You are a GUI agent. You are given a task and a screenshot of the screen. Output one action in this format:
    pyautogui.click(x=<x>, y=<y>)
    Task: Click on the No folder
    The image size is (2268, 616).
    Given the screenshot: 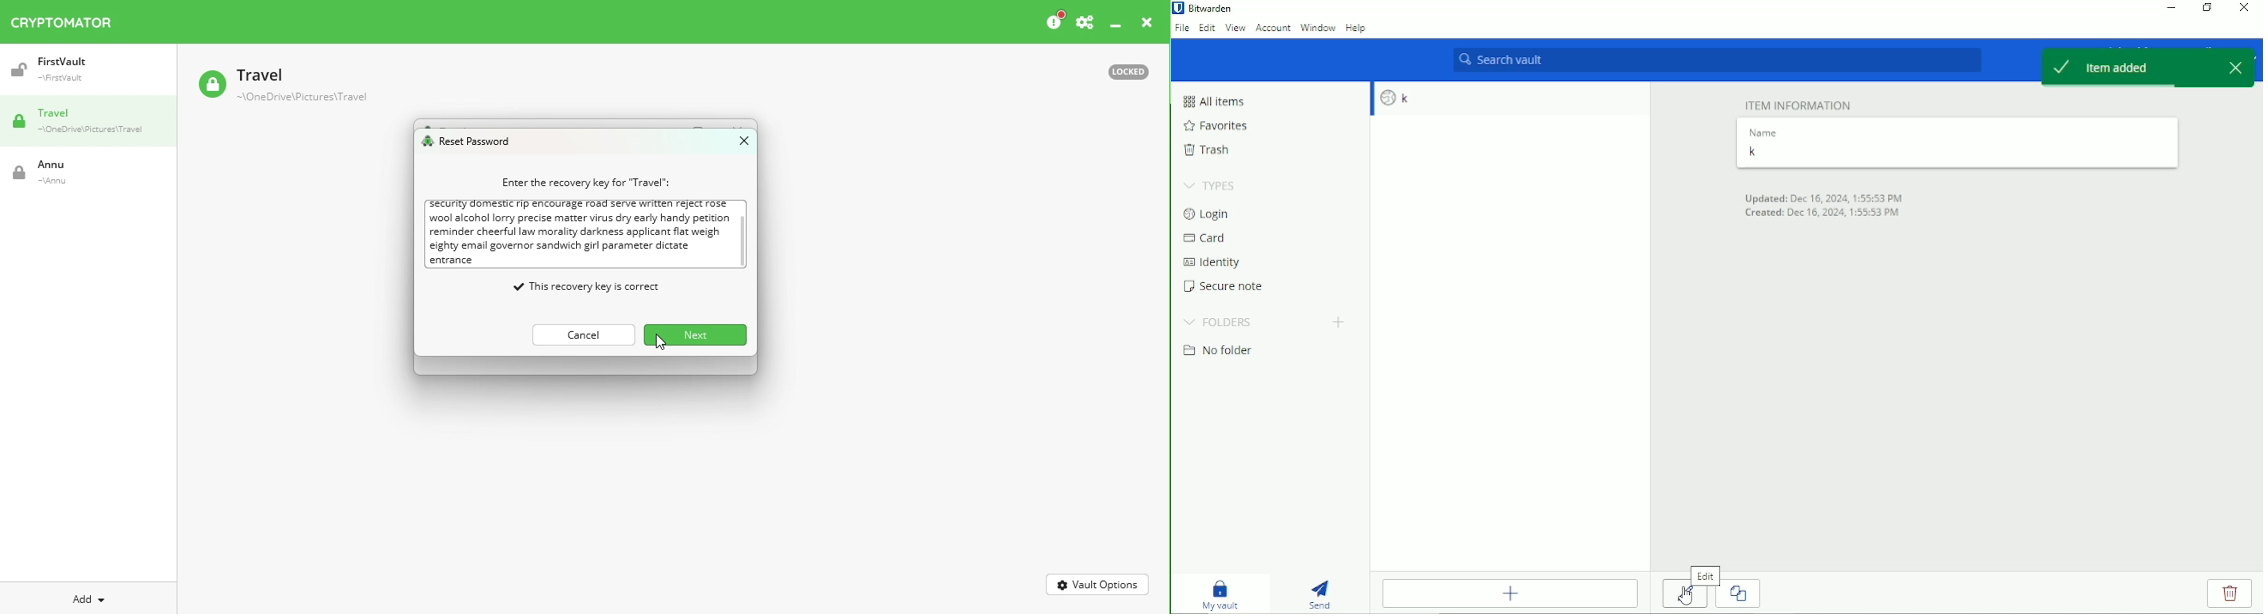 What is the action you would take?
    pyautogui.click(x=1218, y=350)
    